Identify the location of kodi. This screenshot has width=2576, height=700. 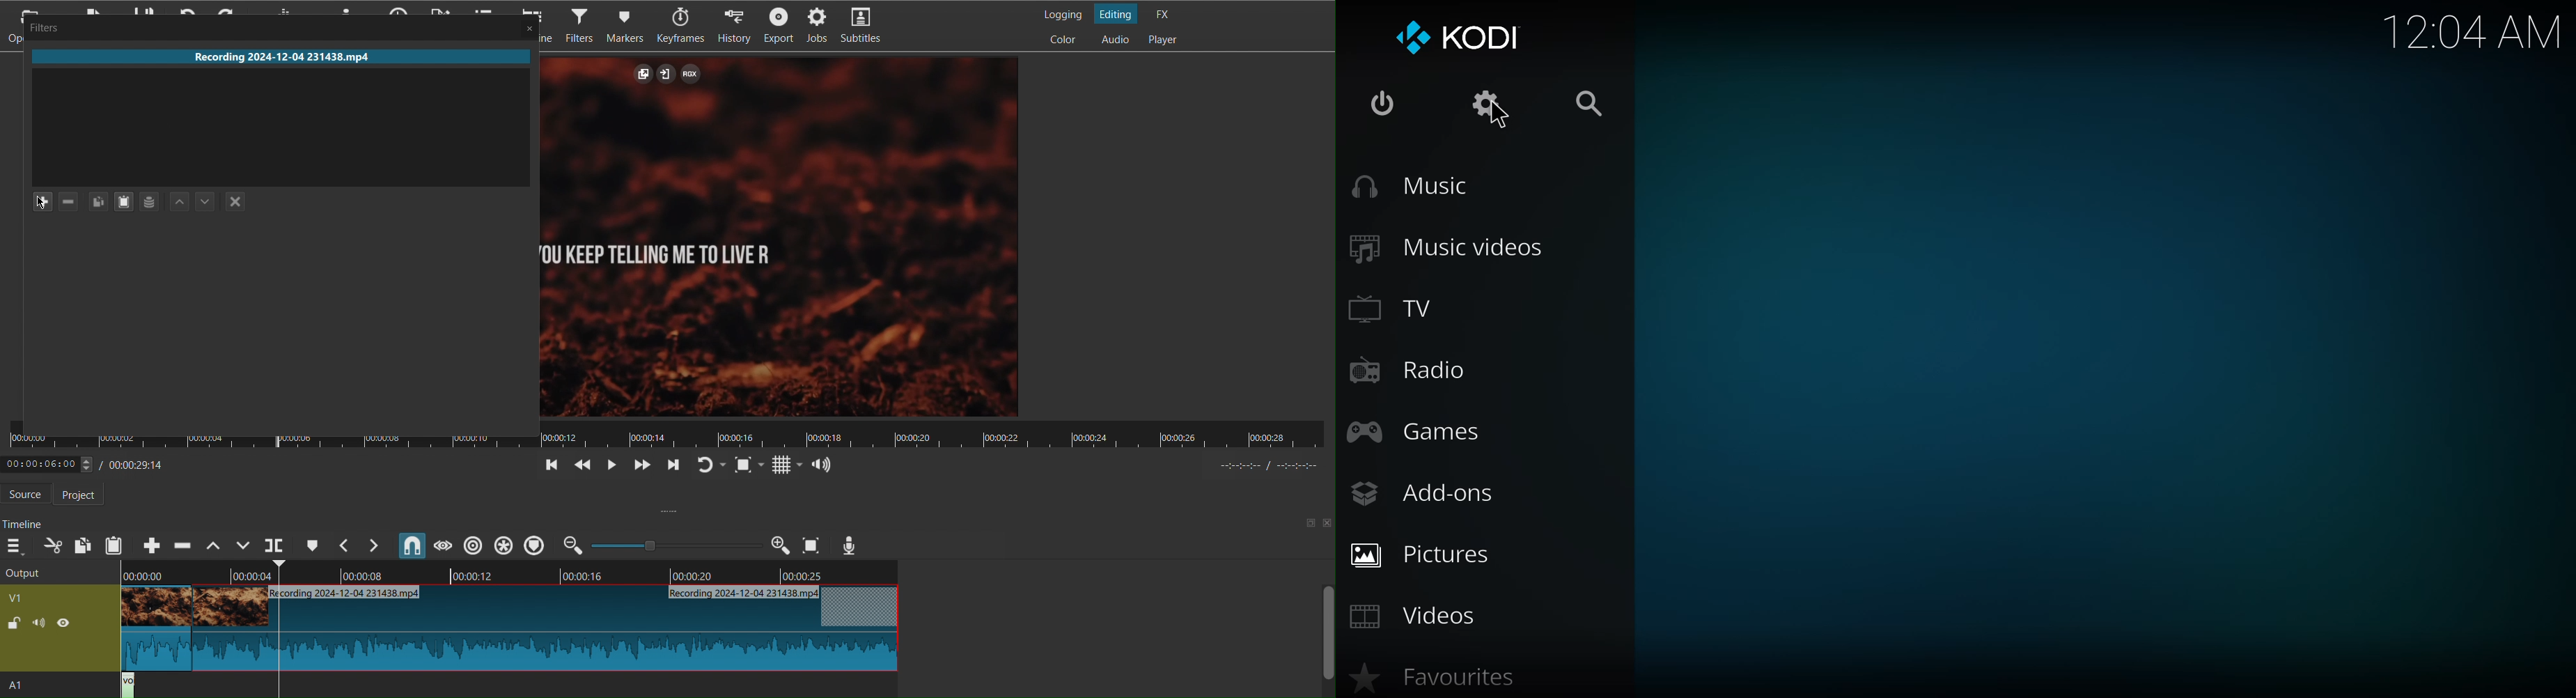
(1462, 37).